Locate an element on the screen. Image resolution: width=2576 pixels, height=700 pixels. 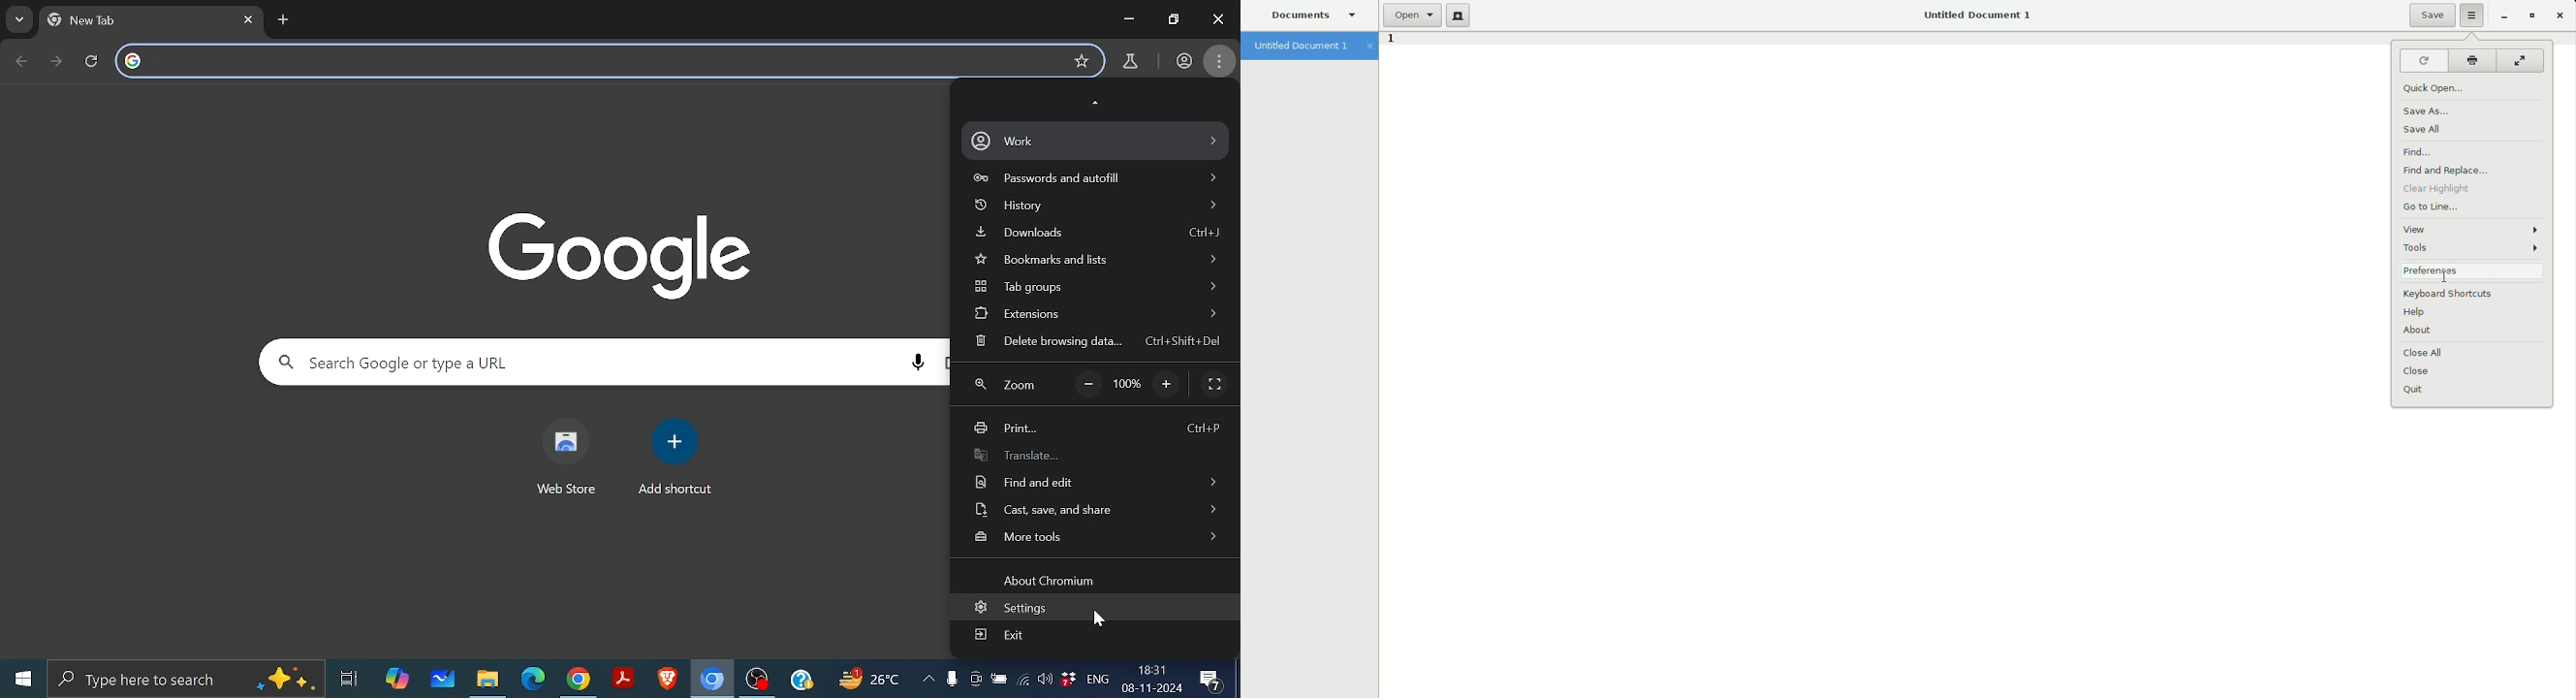
comment is located at coordinates (1213, 682).